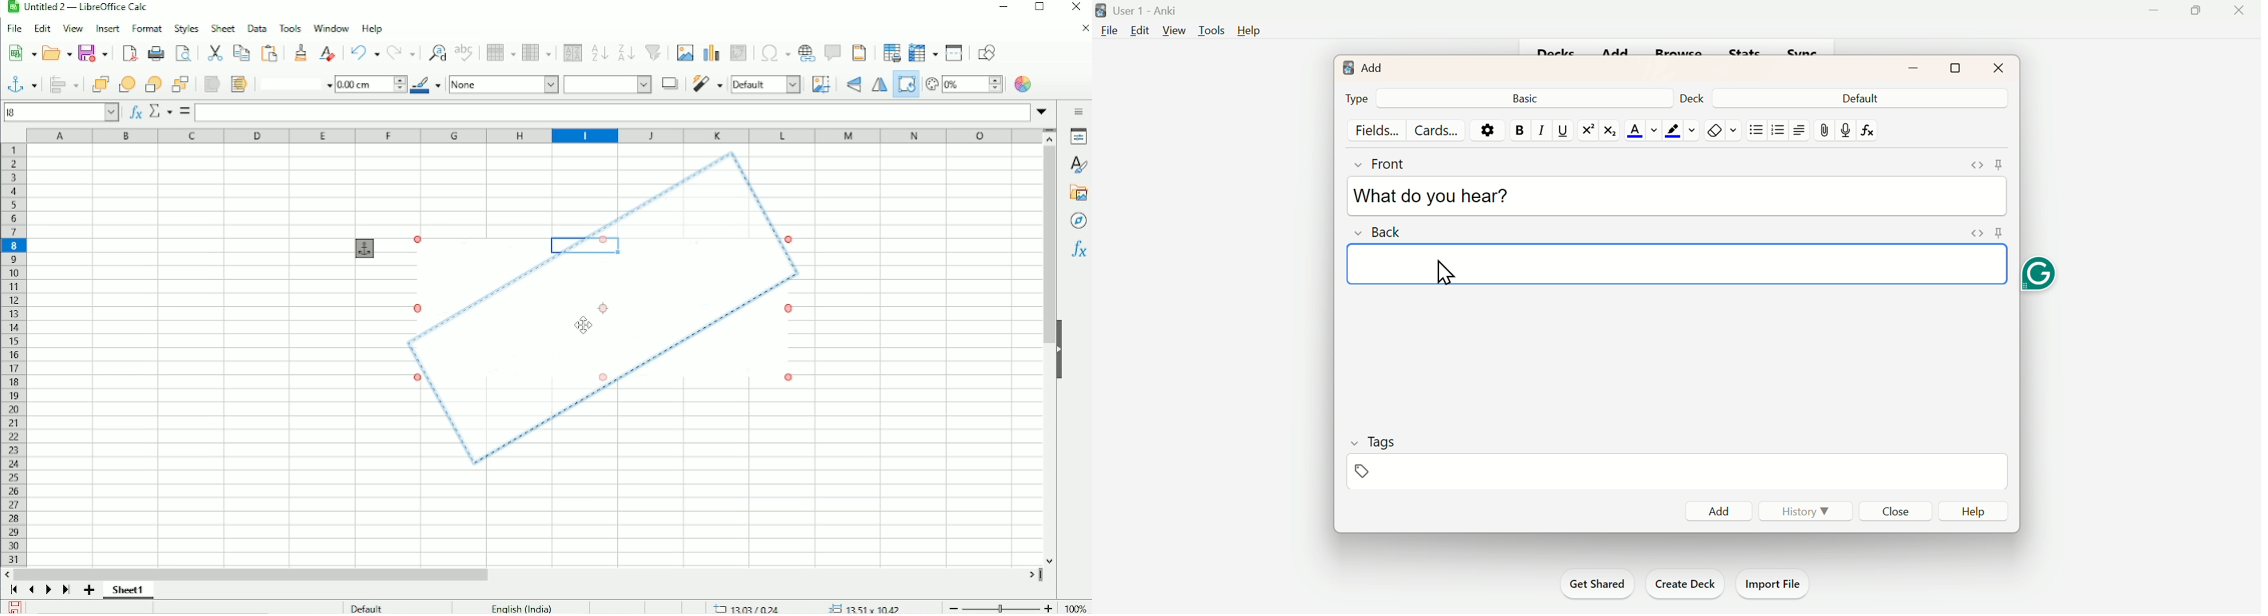 The image size is (2268, 616). Describe the element at coordinates (1210, 31) in the screenshot. I see `Tools` at that location.